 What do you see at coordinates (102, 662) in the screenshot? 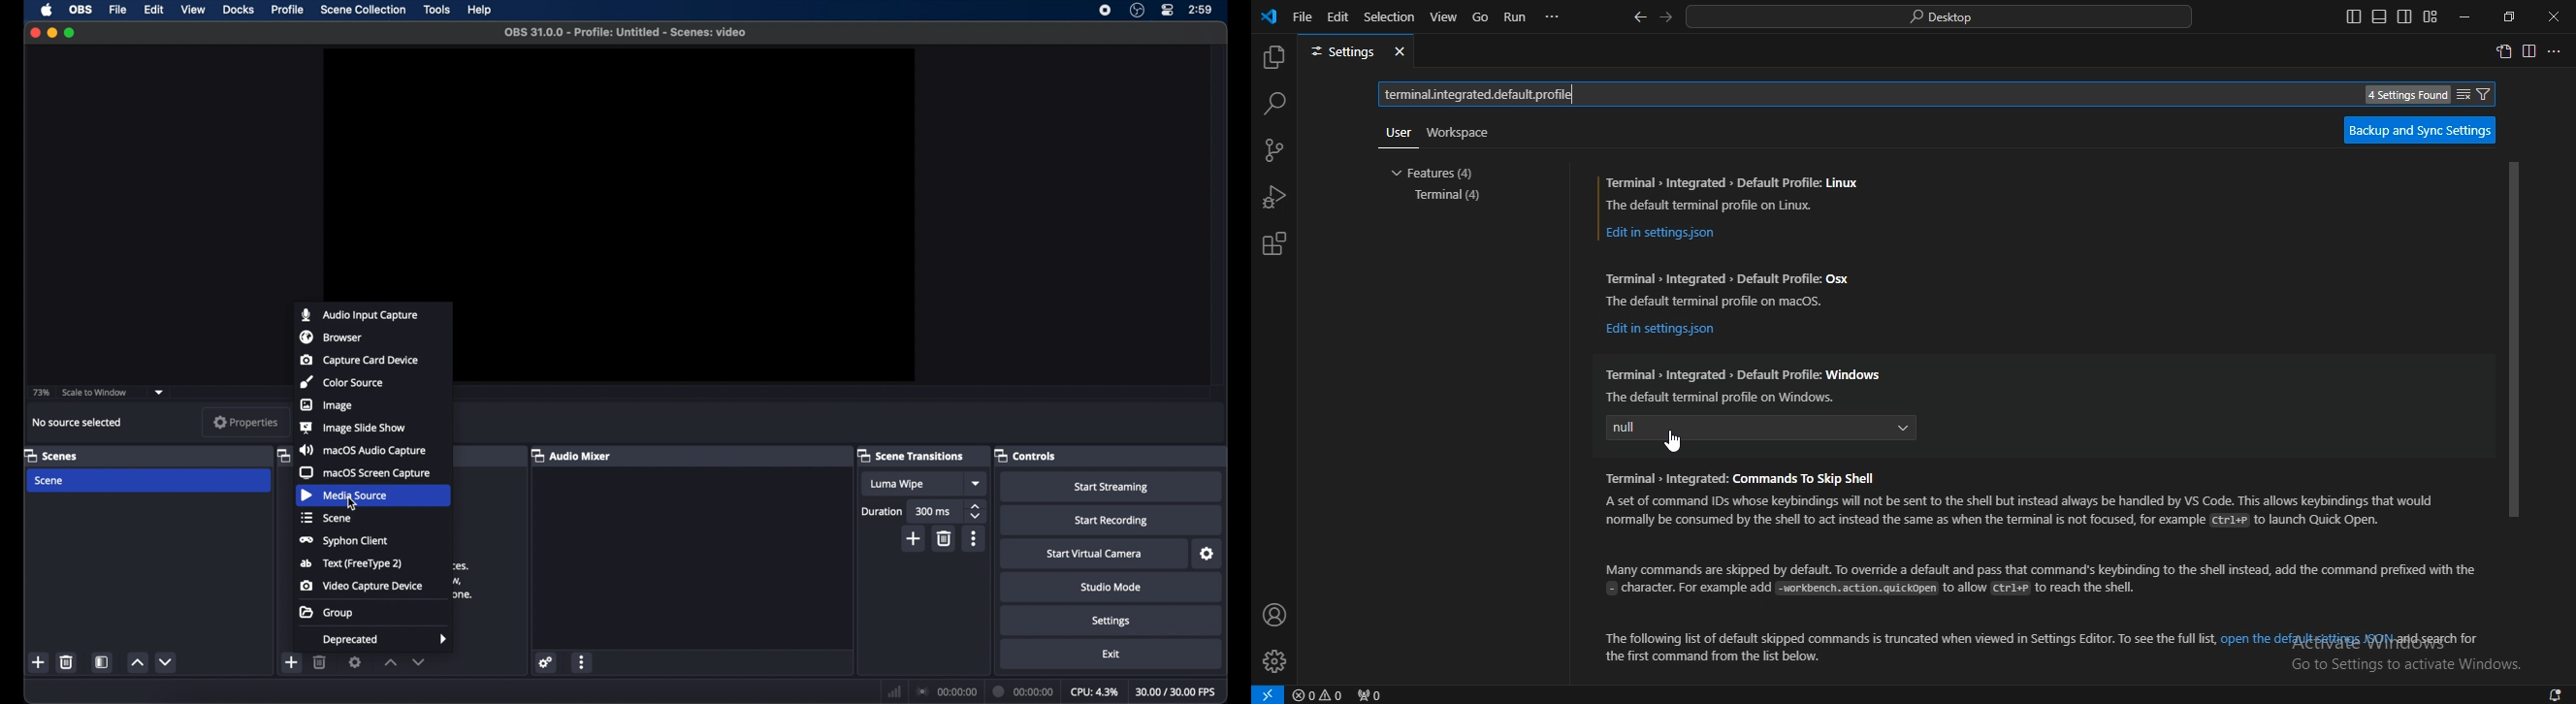
I see `scene filters` at bounding box center [102, 662].